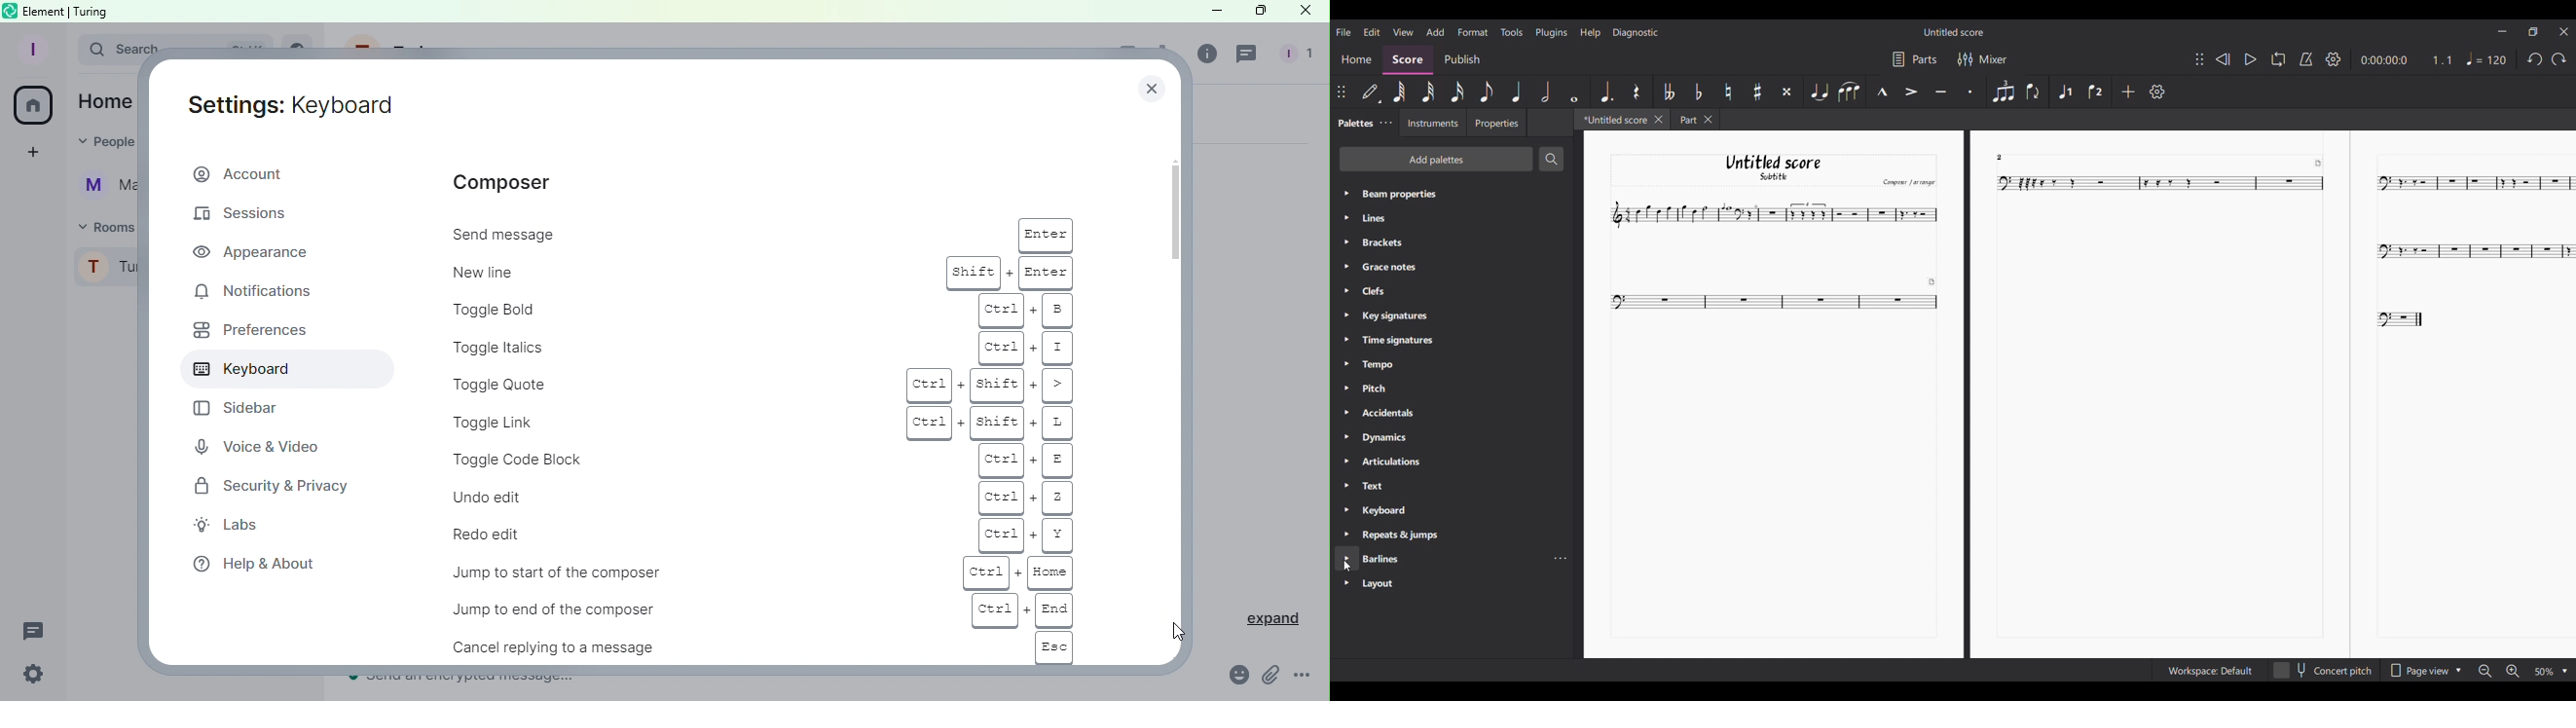 This screenshot has height=728, width=2576. What do you see at coordinates (1378, 486) in the screenshot?
I see `Palette settings` at bounding box center [1378, 486].